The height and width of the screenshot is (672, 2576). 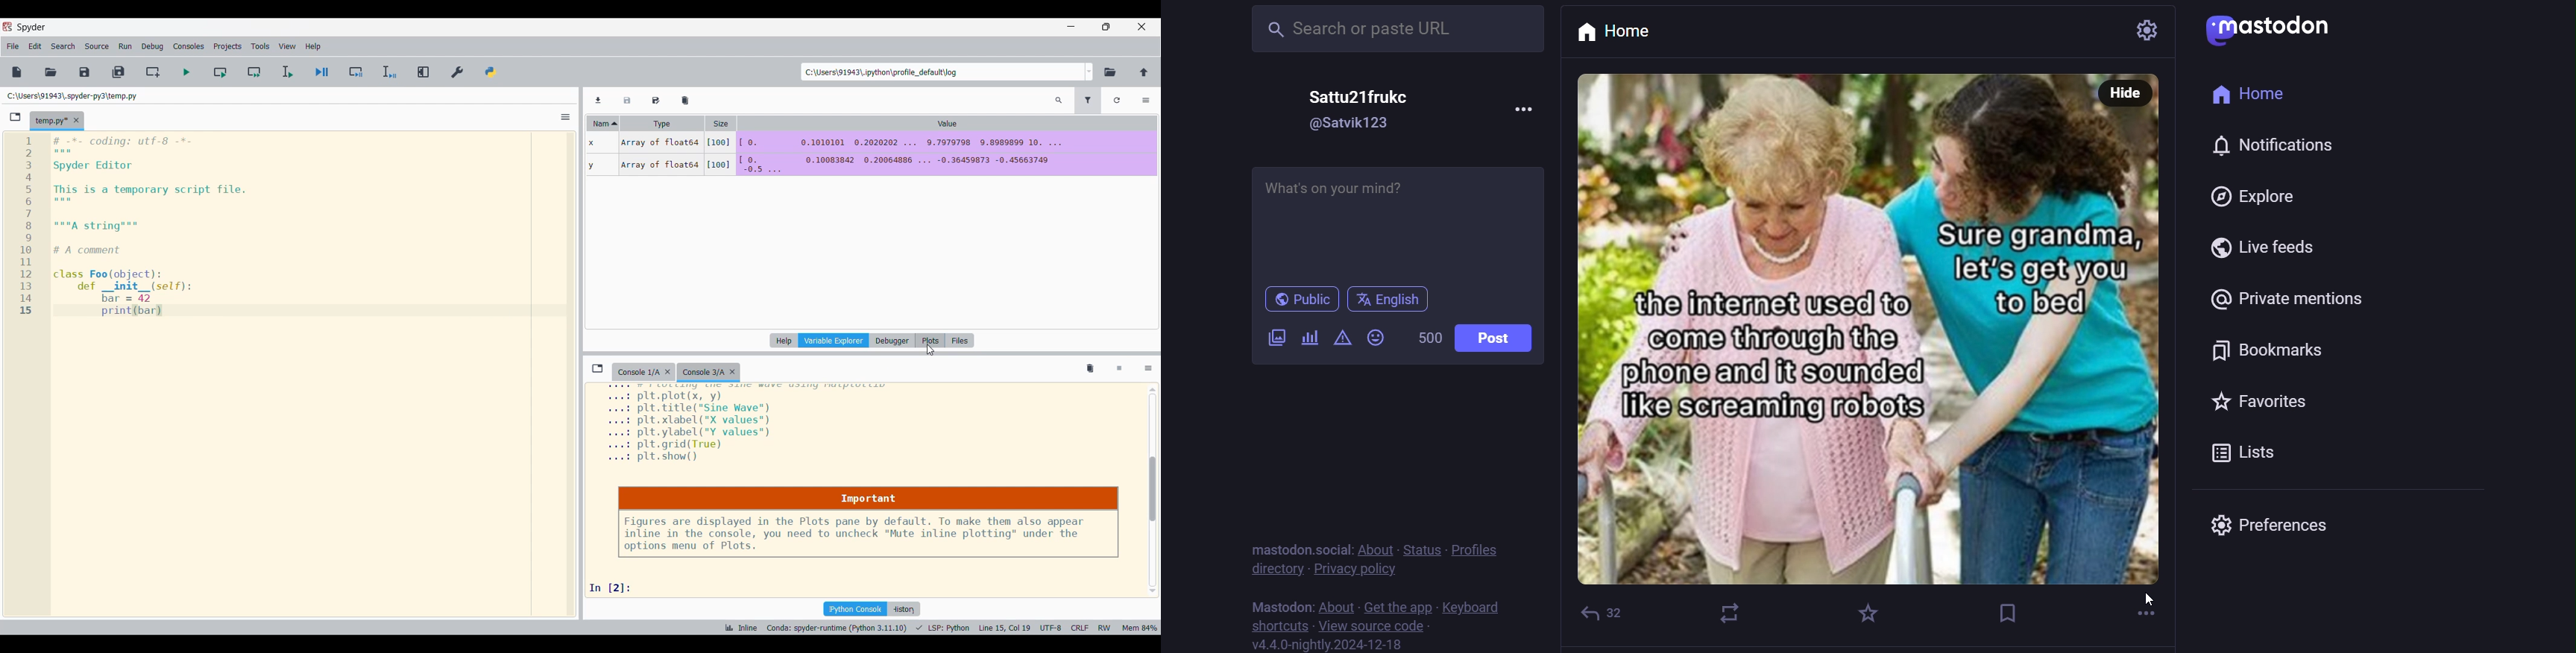 What do you see at coordinates (97, 46) in the screenshot?
I see `Source menu` at bounding box center [97, 46].